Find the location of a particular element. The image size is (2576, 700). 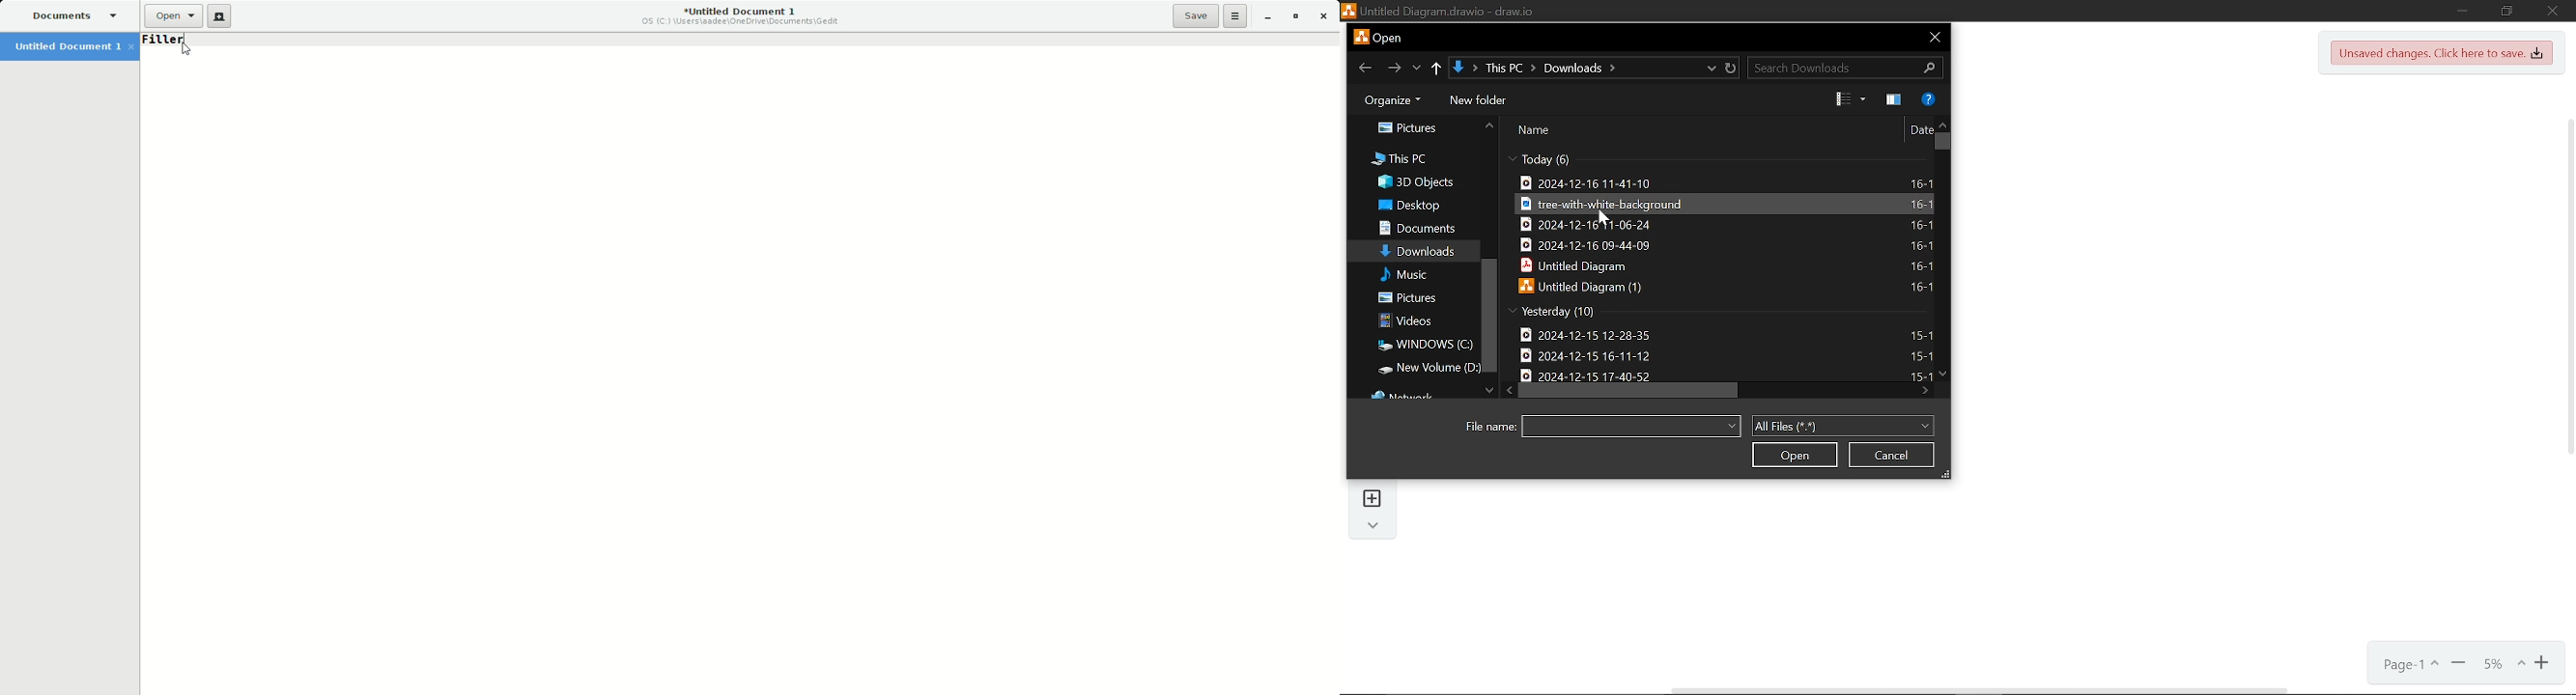

Move down in folders is located at coordinates (1488, 392).